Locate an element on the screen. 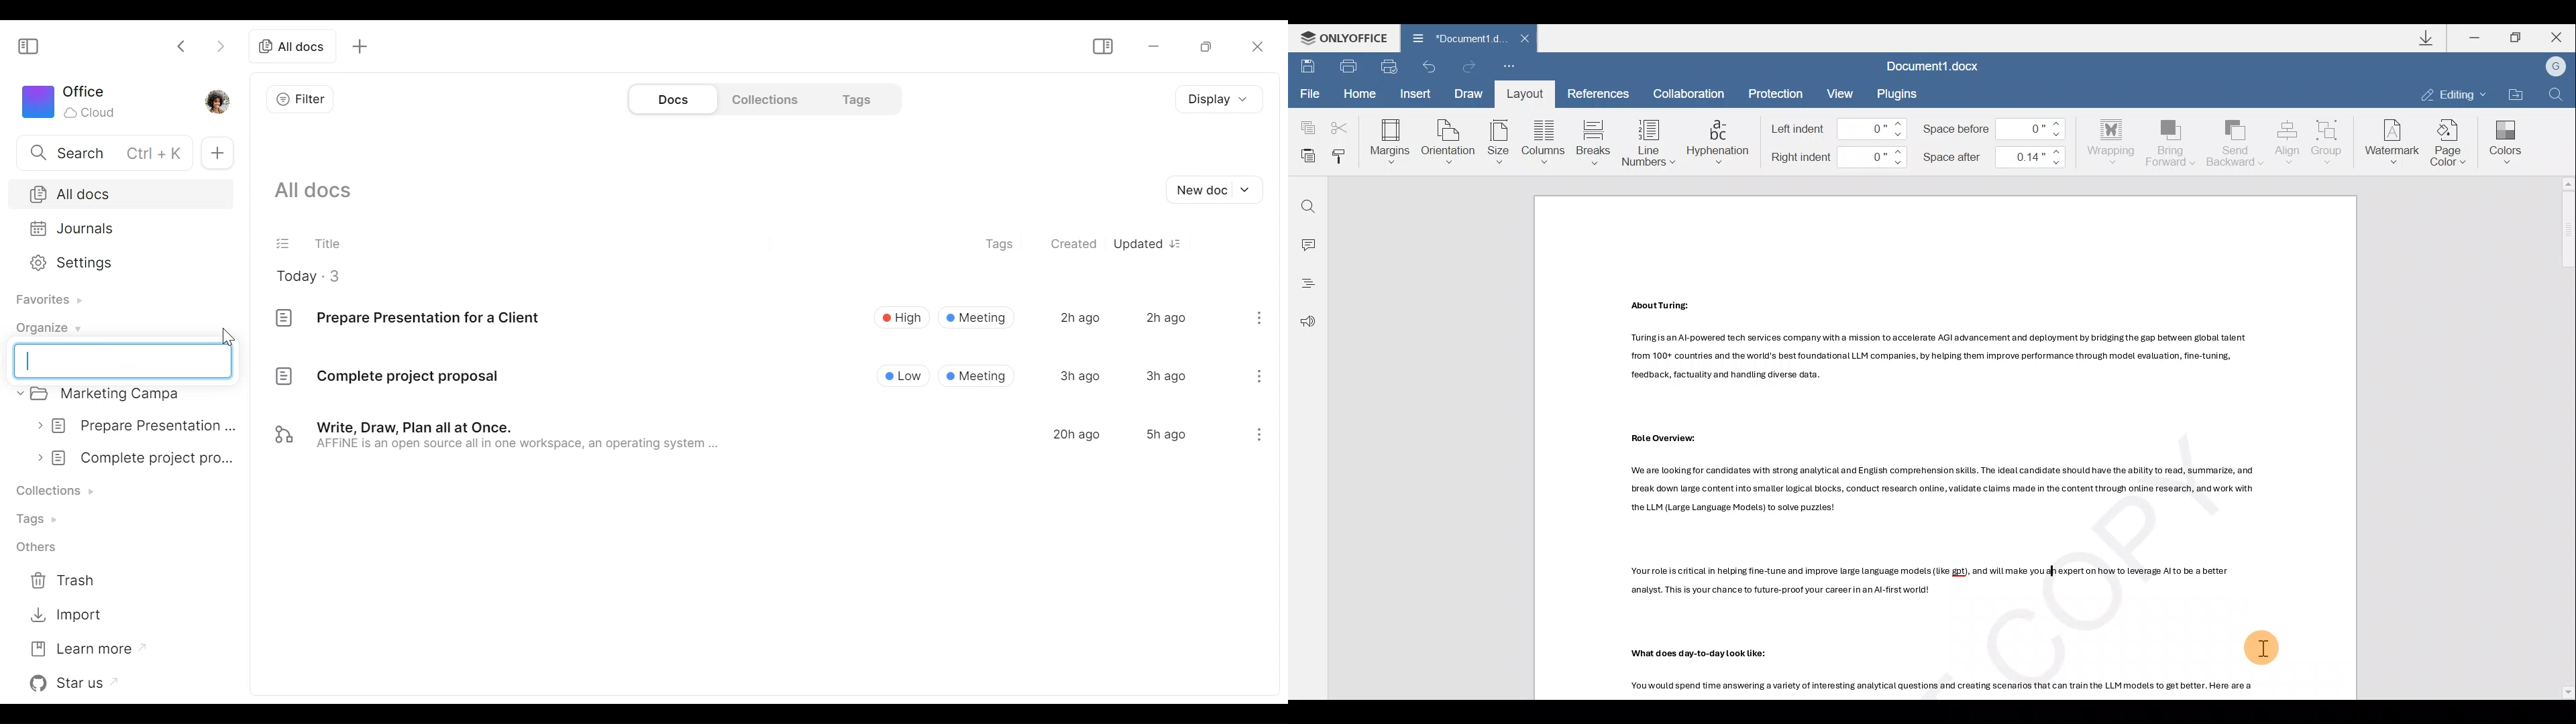 This screenshot has height=728, width=2576. Today - 3 is located at coordinates (319, 276).